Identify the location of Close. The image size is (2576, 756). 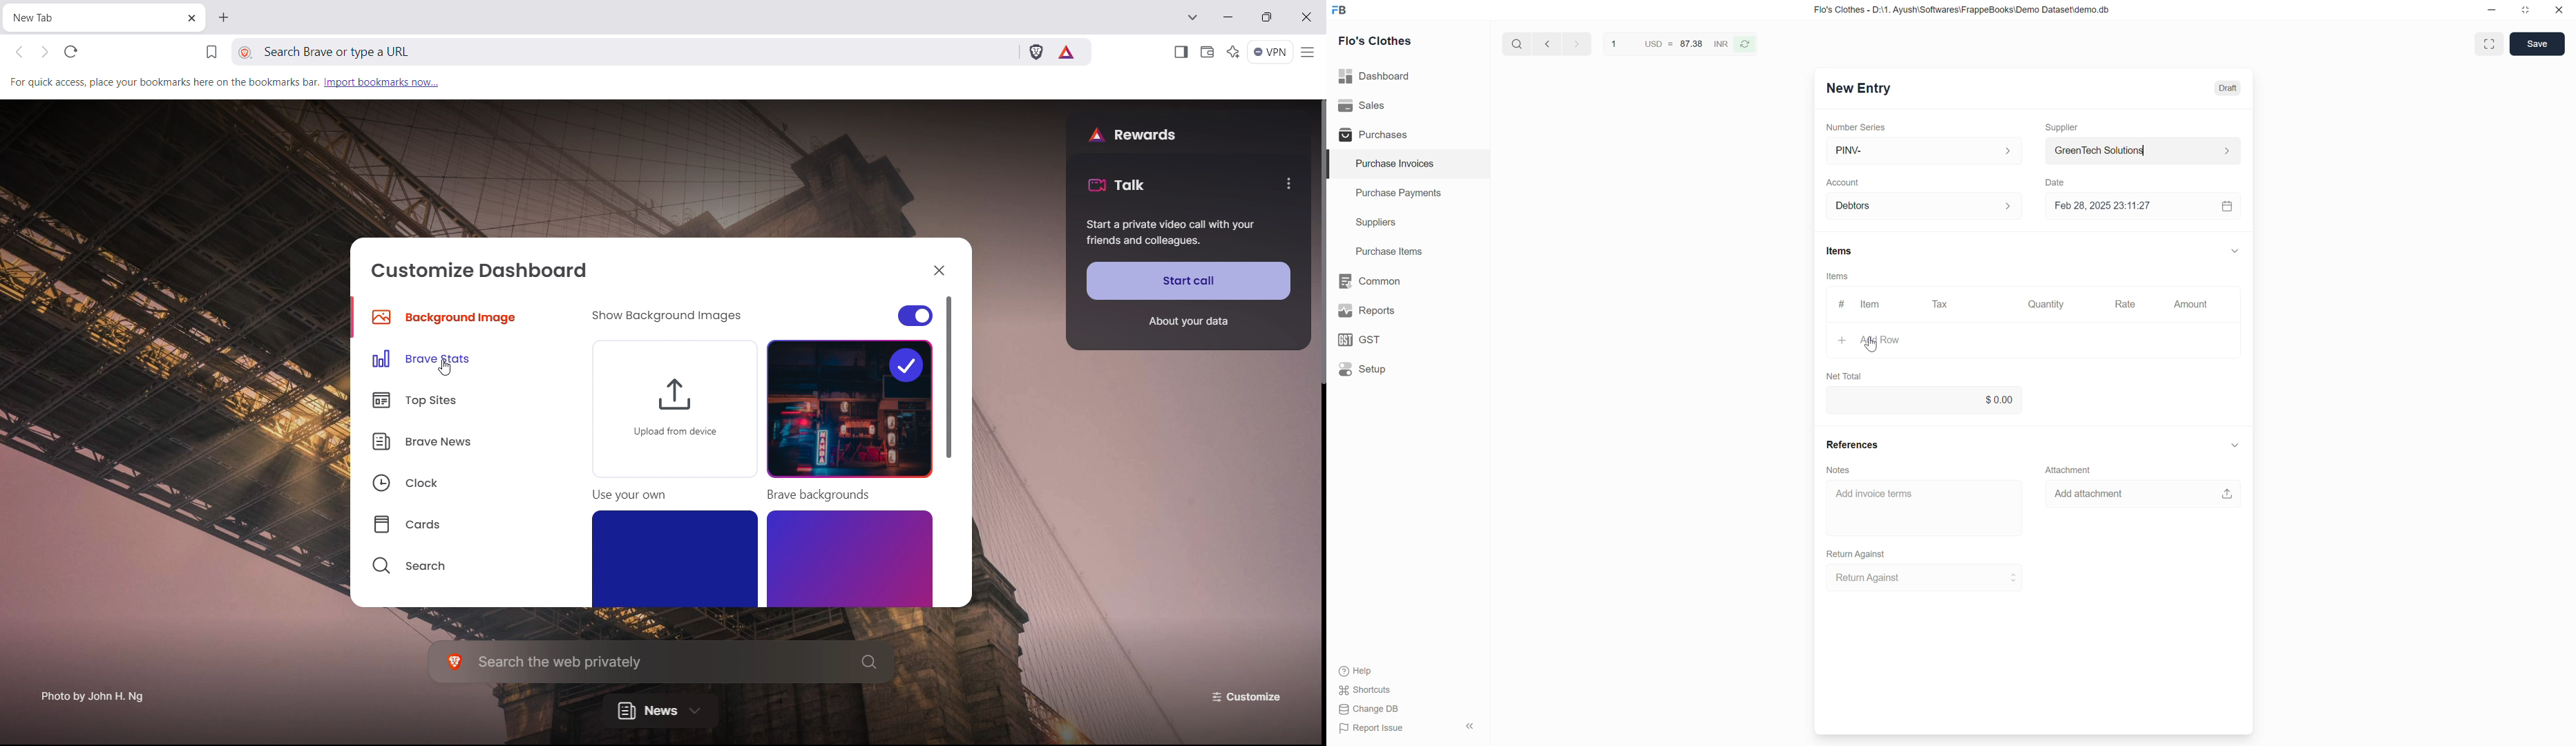
(2559, 9).